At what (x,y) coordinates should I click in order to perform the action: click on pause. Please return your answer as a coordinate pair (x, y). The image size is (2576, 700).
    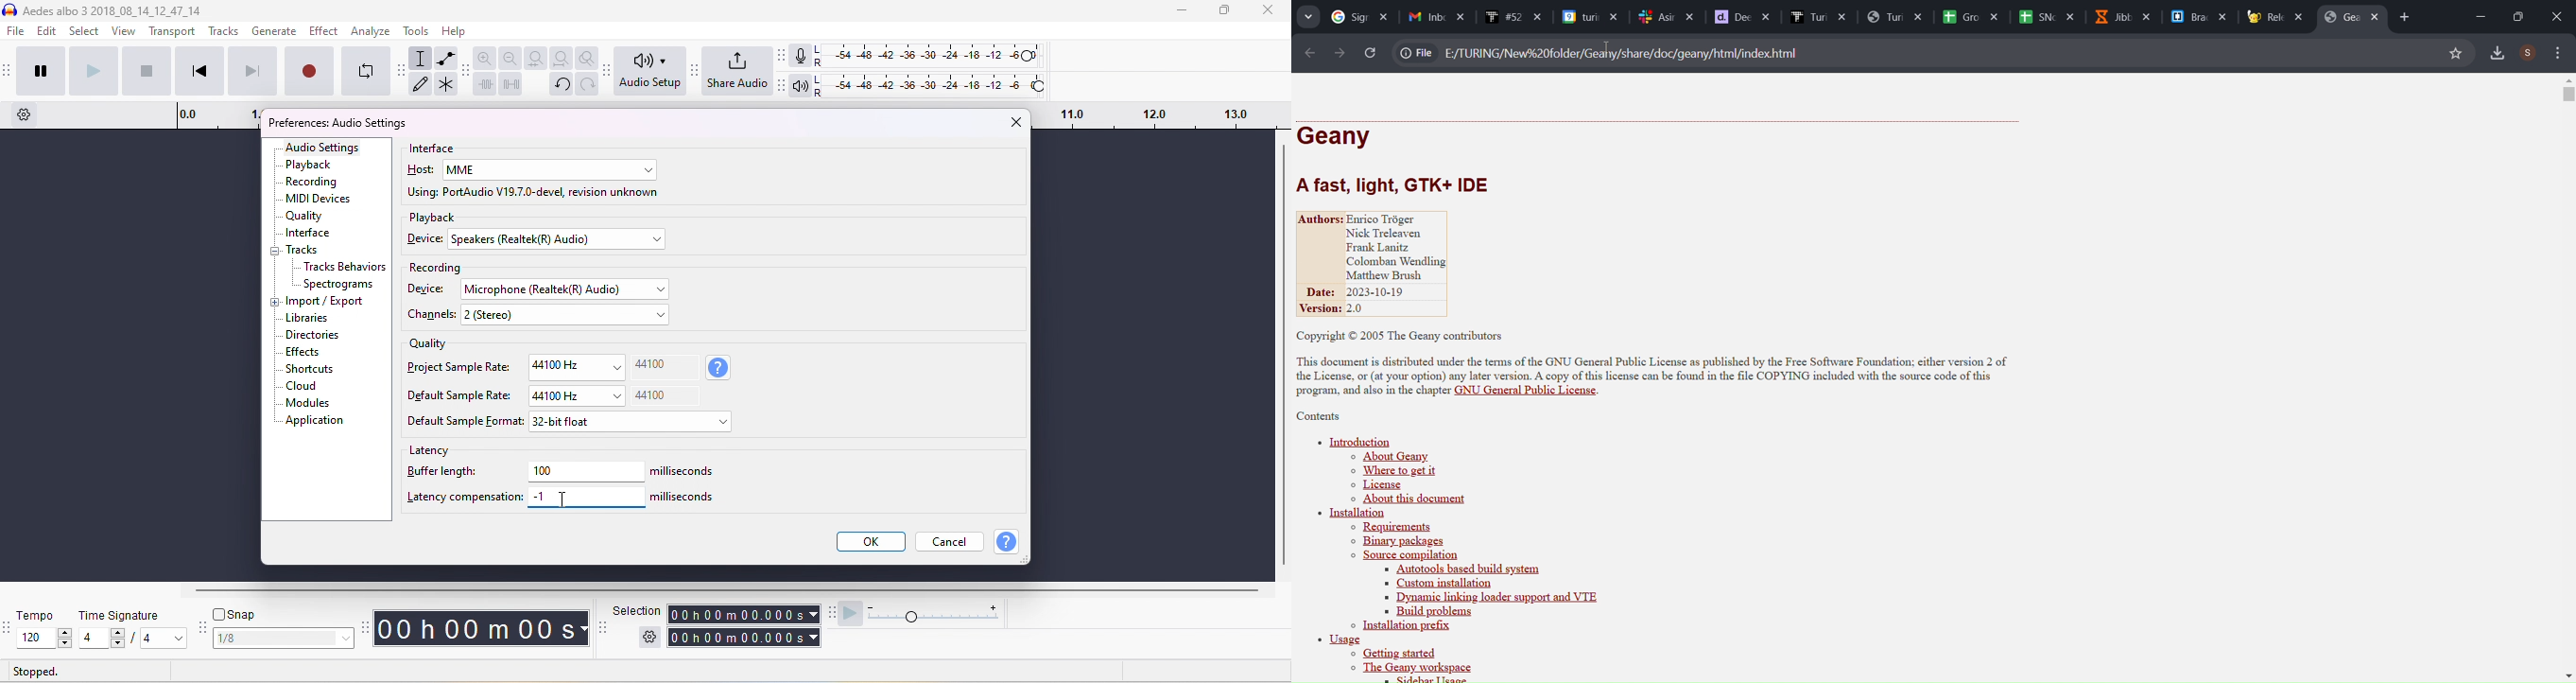
    Looking at the image, I should click on (41, 69).